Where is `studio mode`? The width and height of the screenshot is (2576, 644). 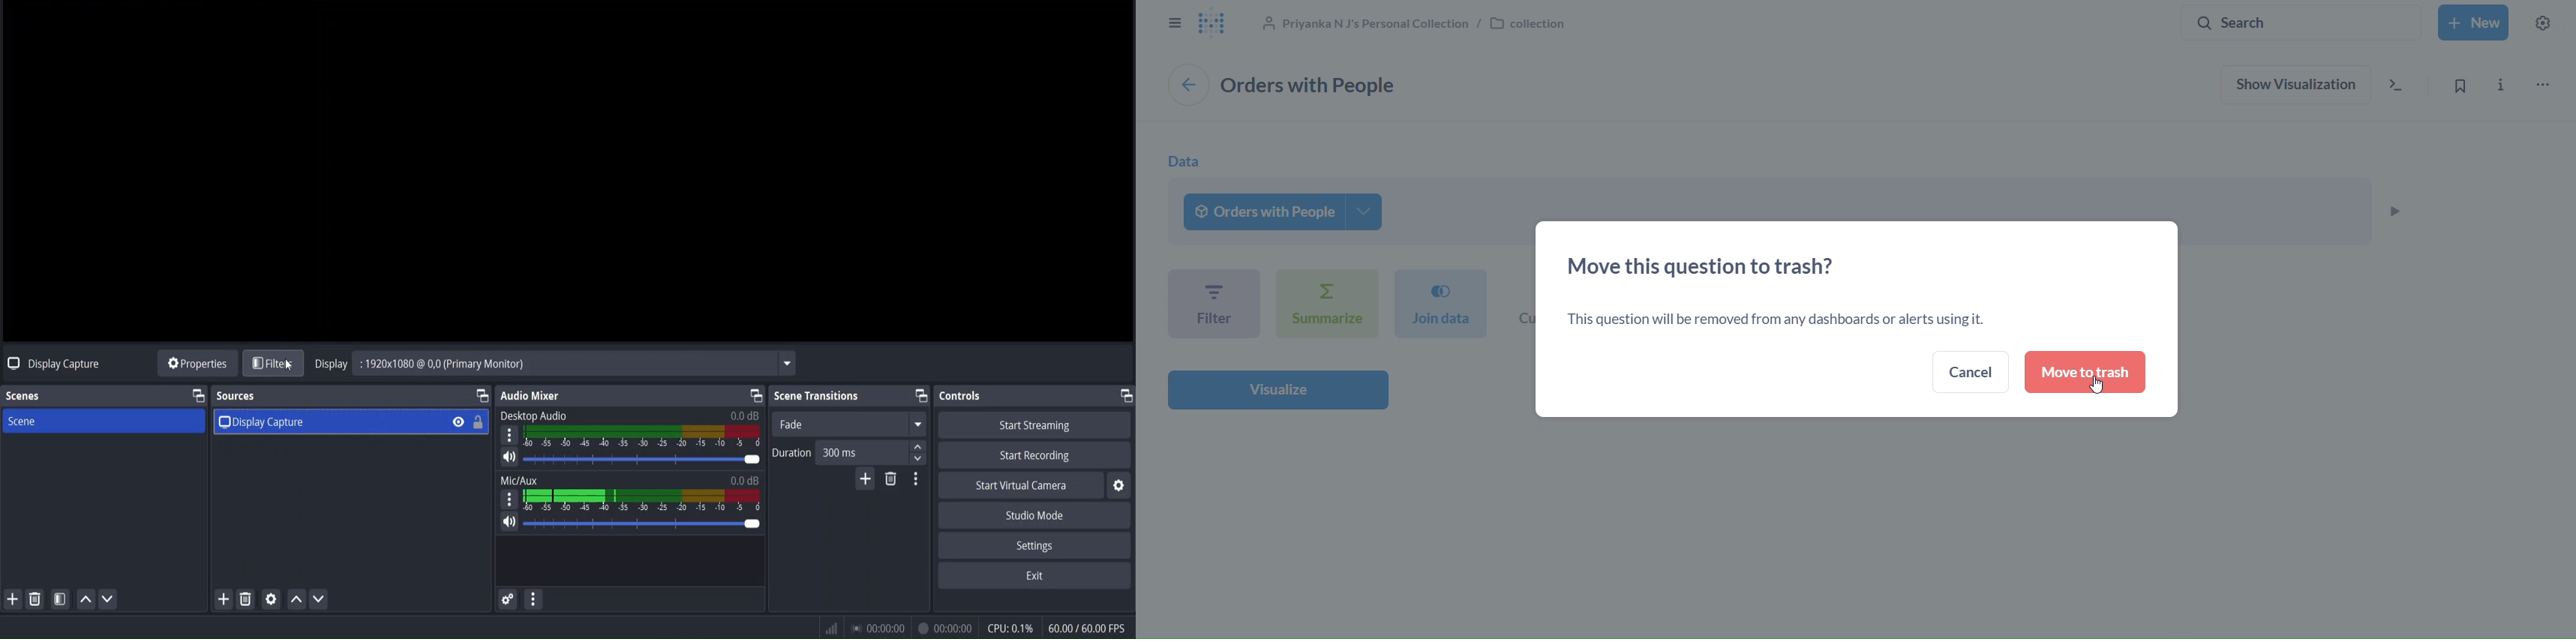 studio mode is located at coordinates (1037, 515).